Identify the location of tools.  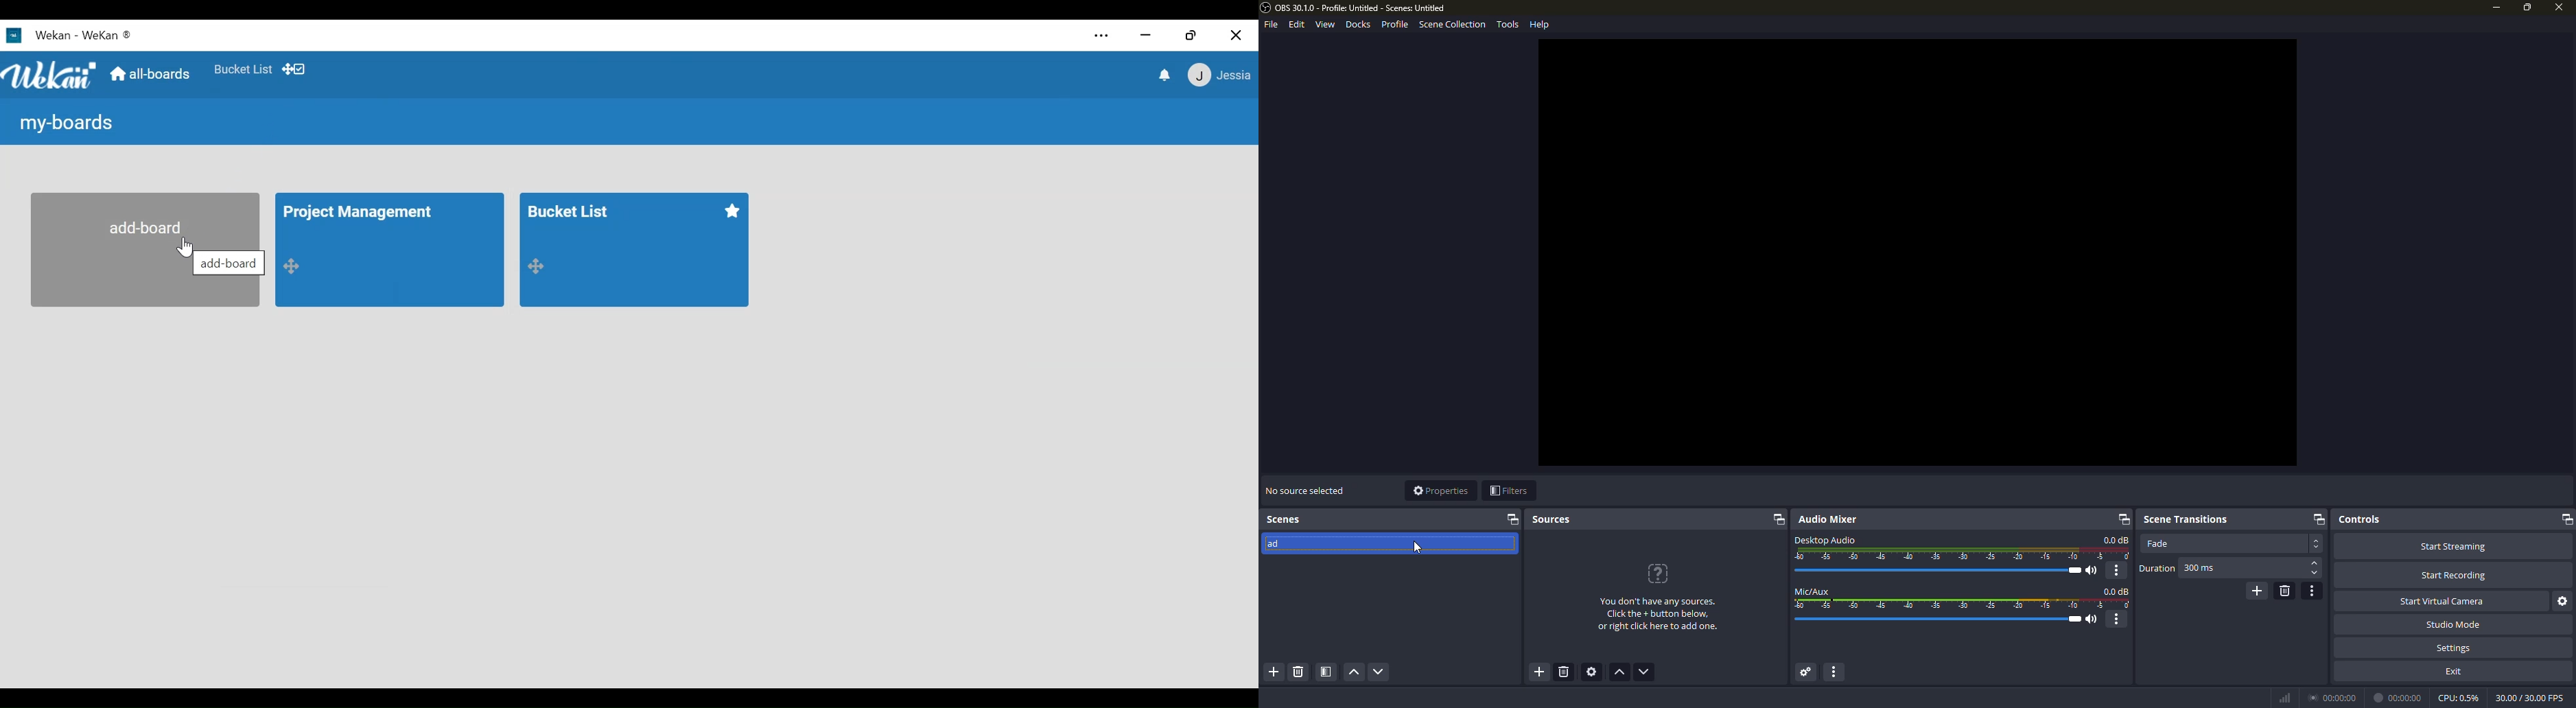
(1508, 25).